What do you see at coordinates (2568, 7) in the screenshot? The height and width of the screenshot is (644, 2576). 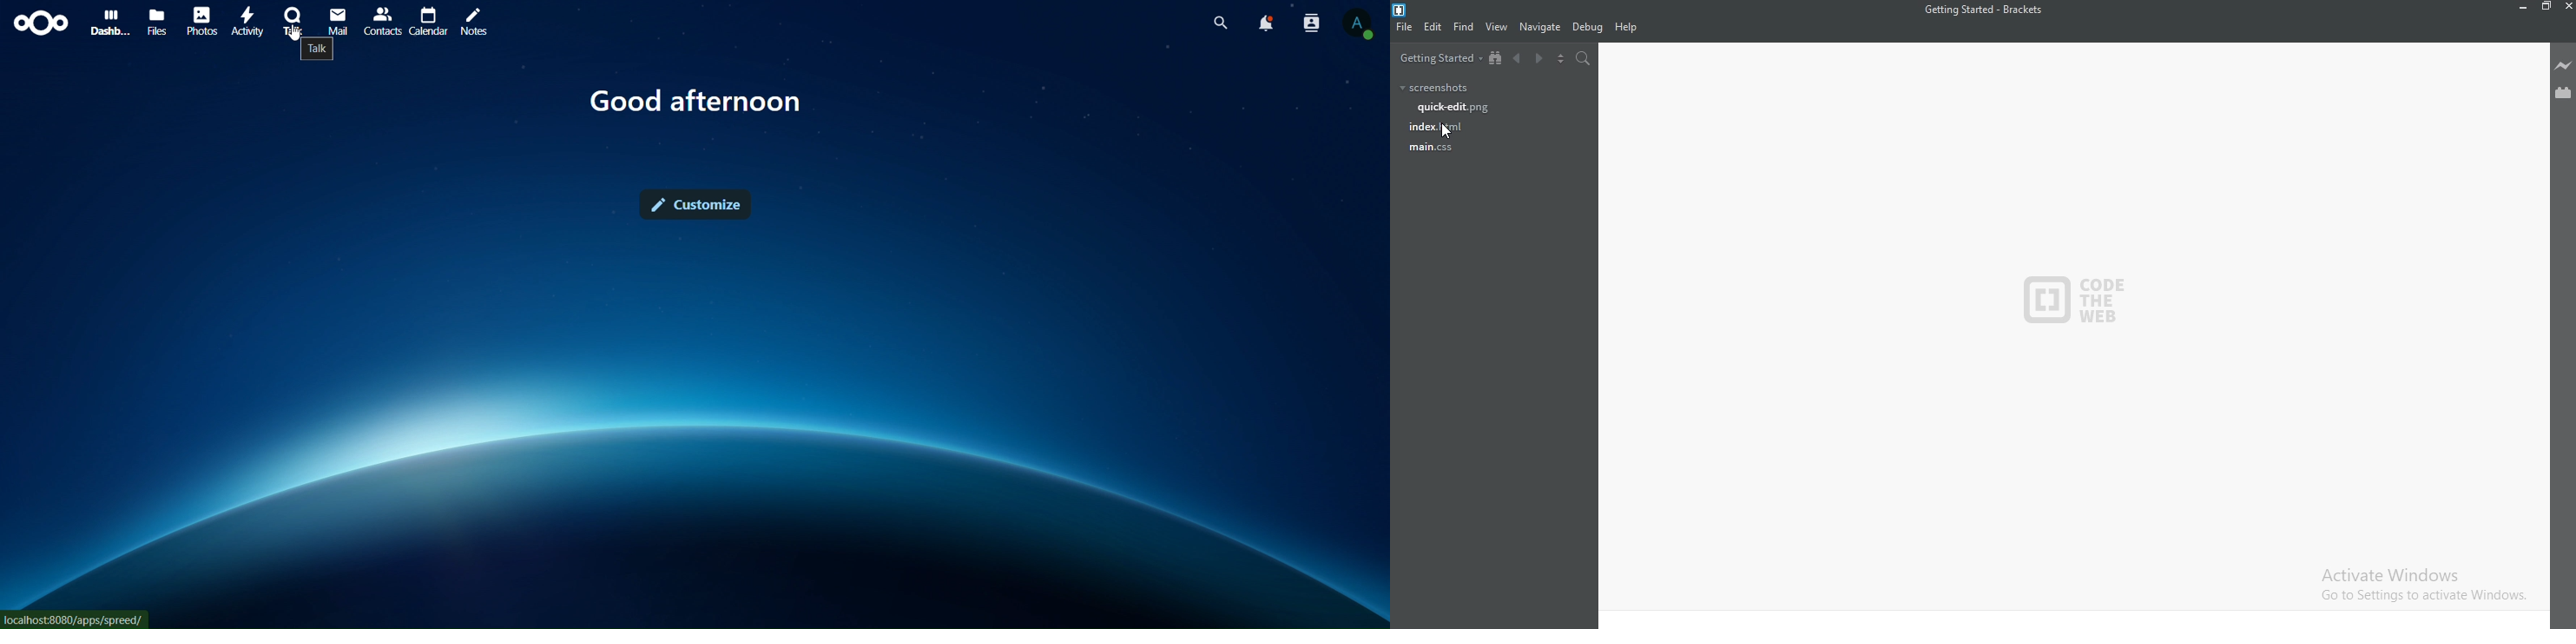 I see `close` at bounding box center [2568, 7].